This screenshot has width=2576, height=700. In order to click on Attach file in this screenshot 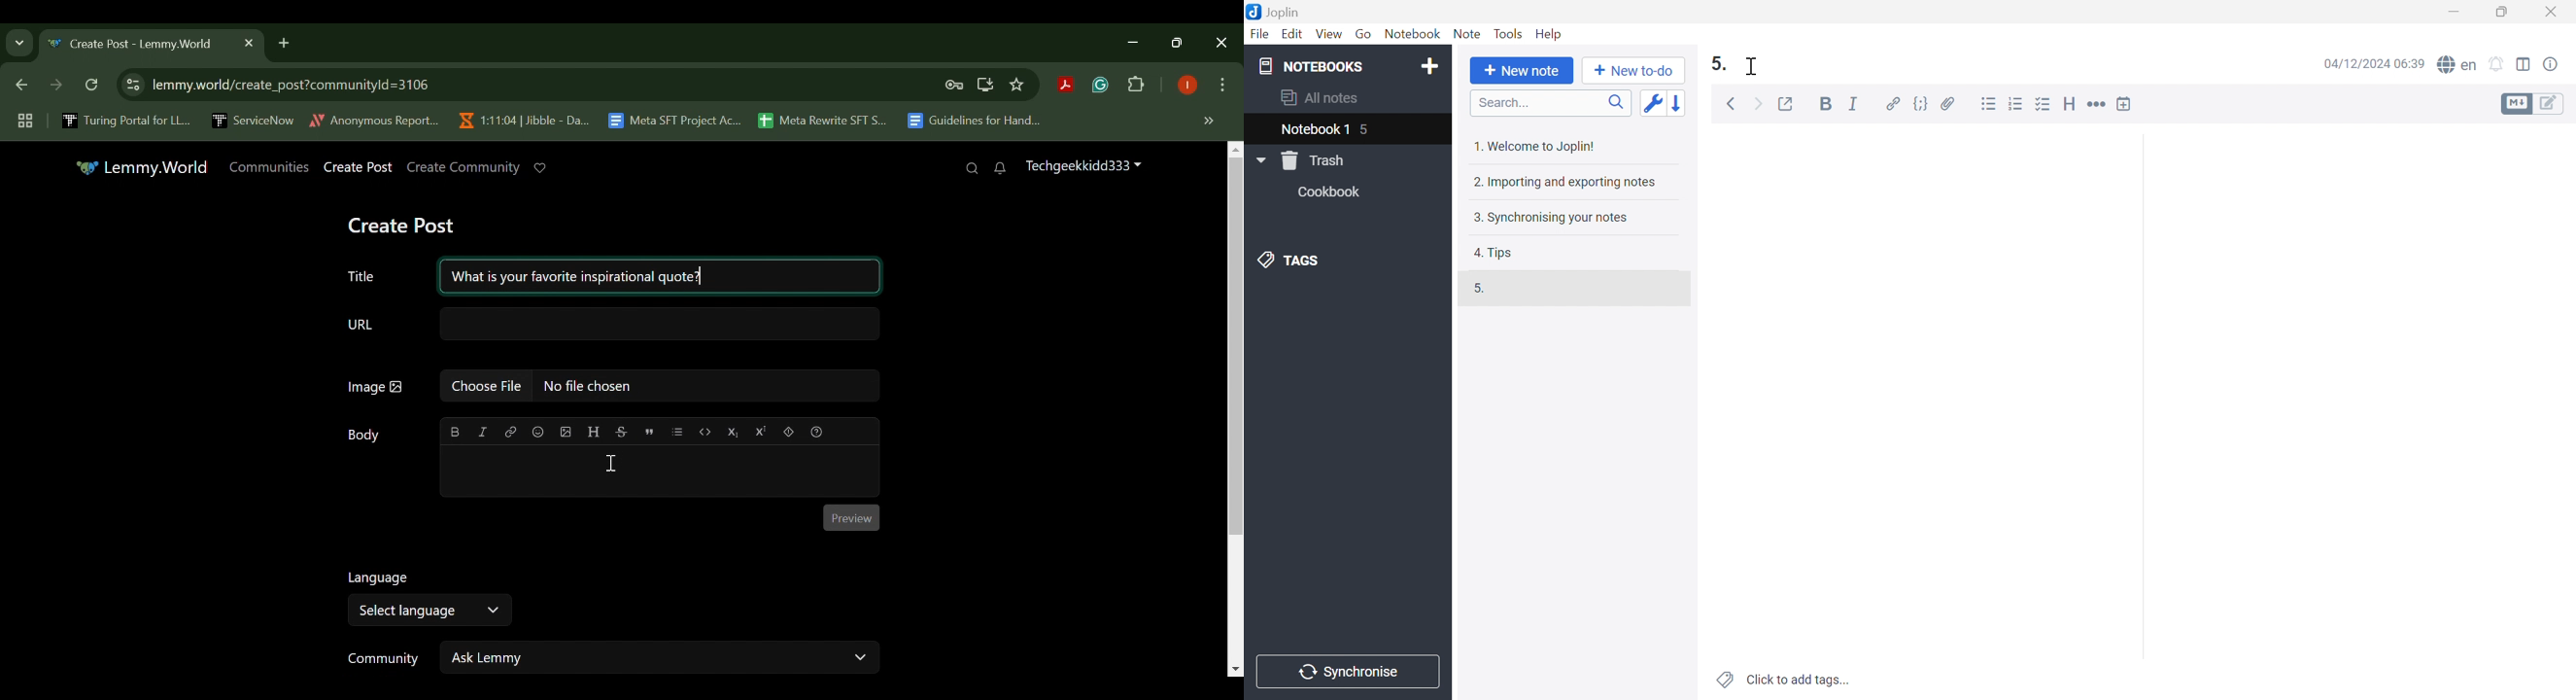, I will do `click(1948, 103)`.